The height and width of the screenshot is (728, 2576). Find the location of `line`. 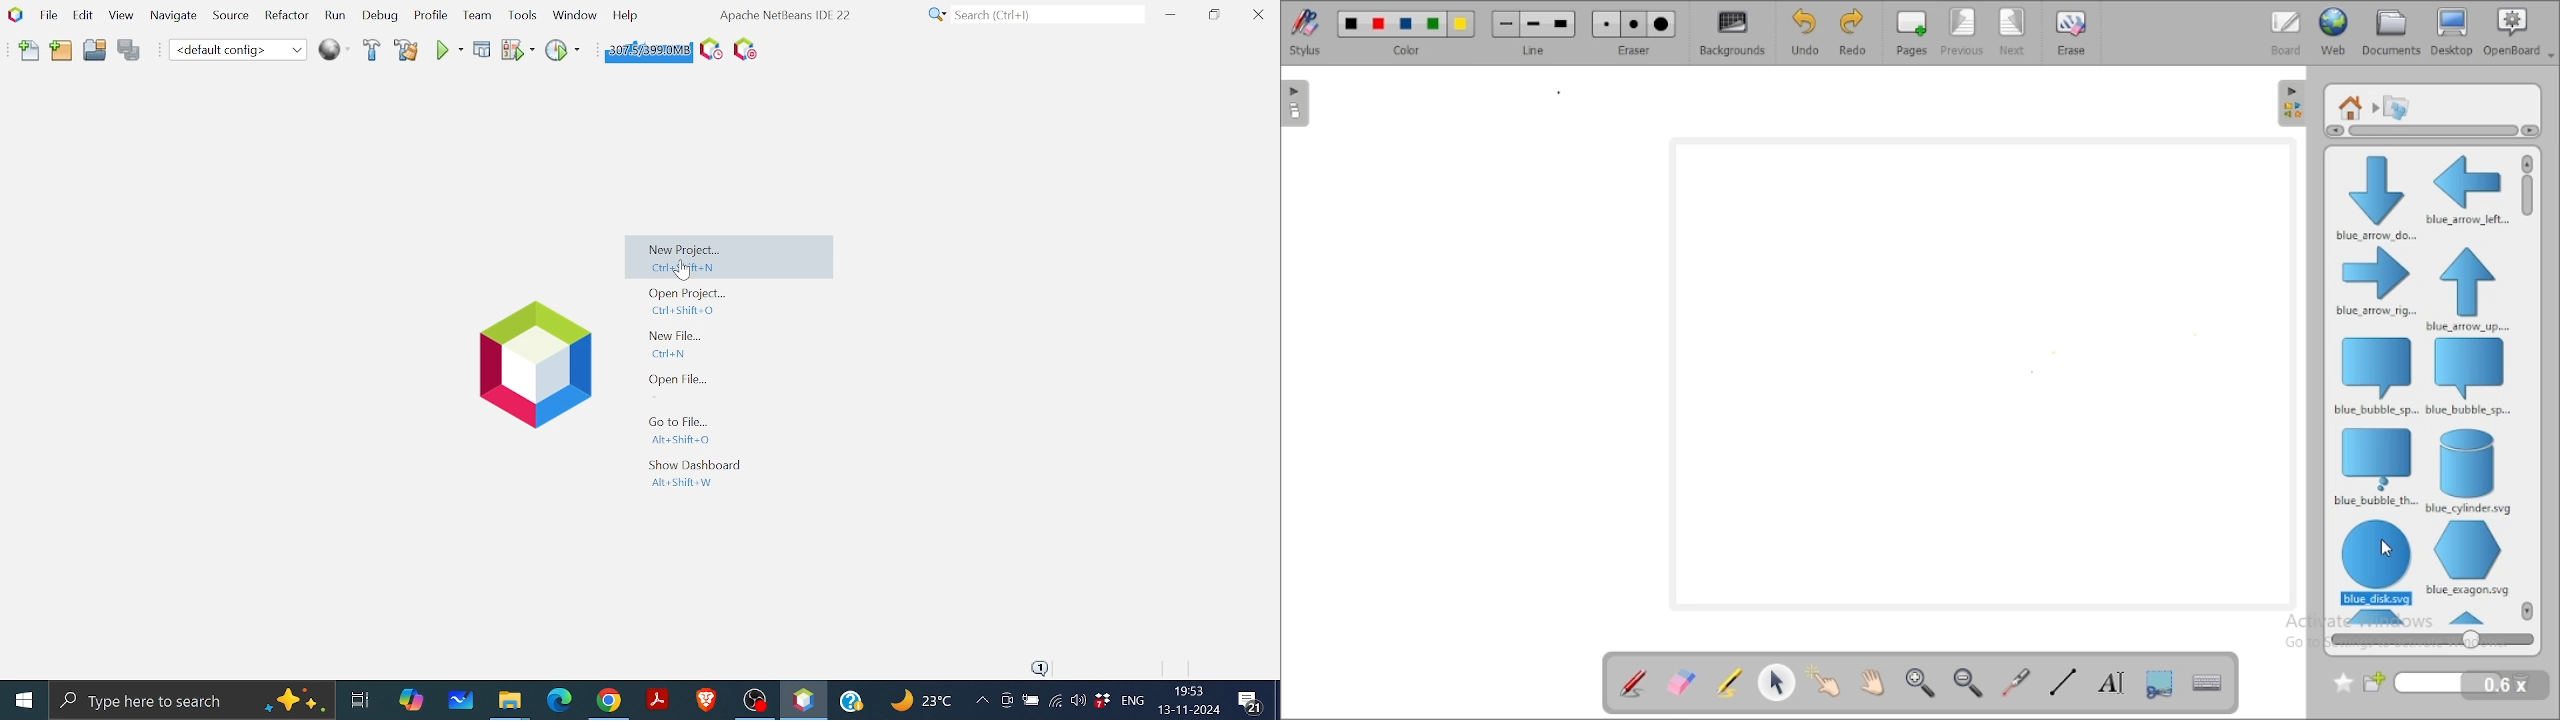

line is located at coordinates (1534, 32).